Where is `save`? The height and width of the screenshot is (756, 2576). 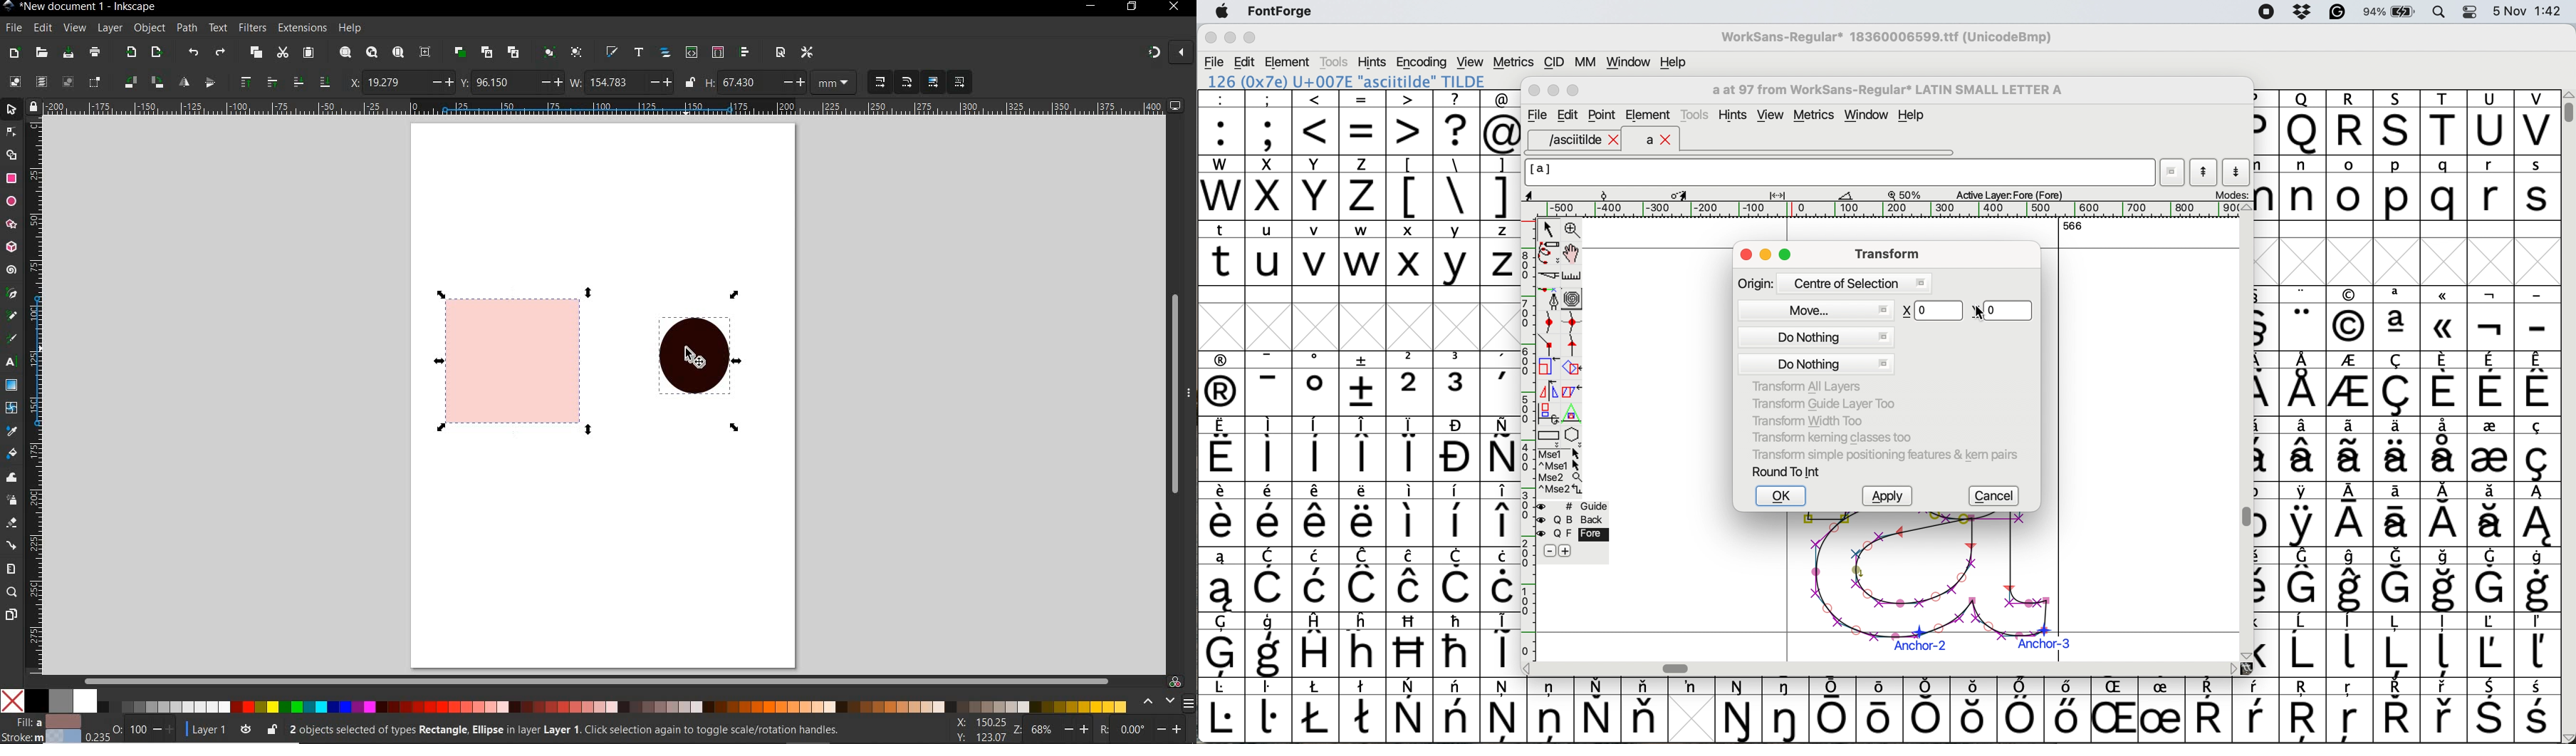 save is located at coordinates (68, 52).